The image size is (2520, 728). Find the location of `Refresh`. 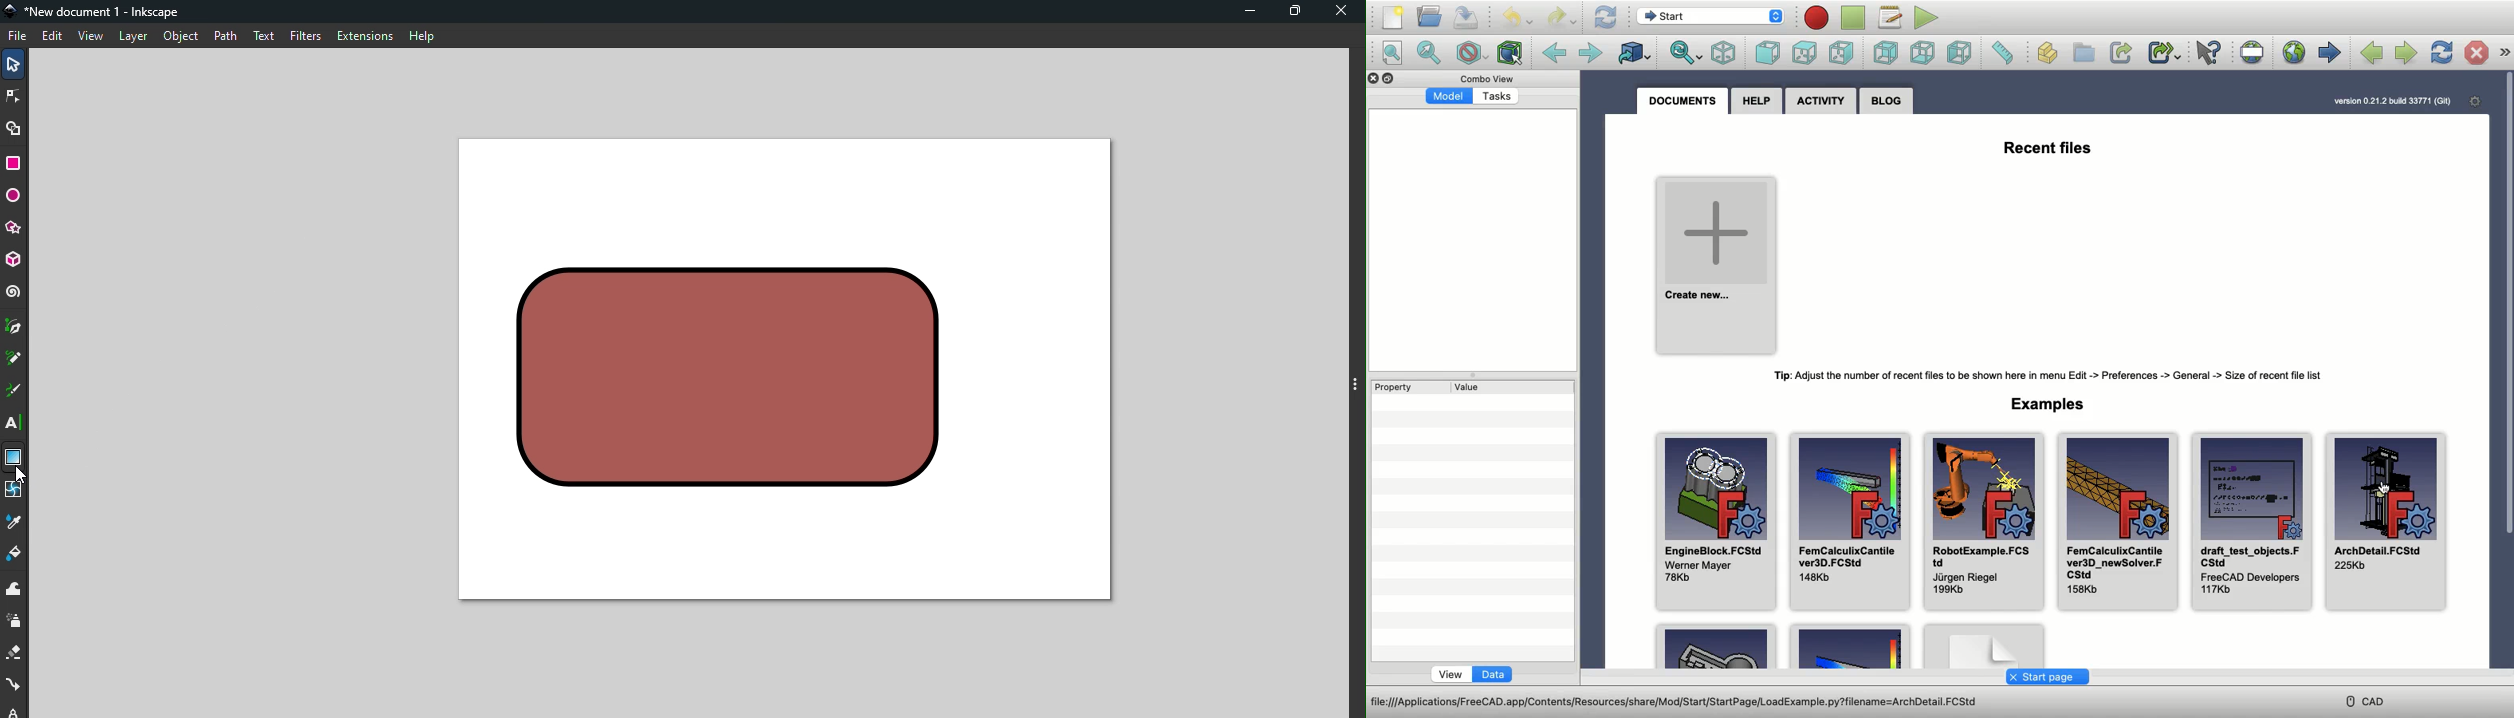

Refresh is located at coordinates (1607, 18).